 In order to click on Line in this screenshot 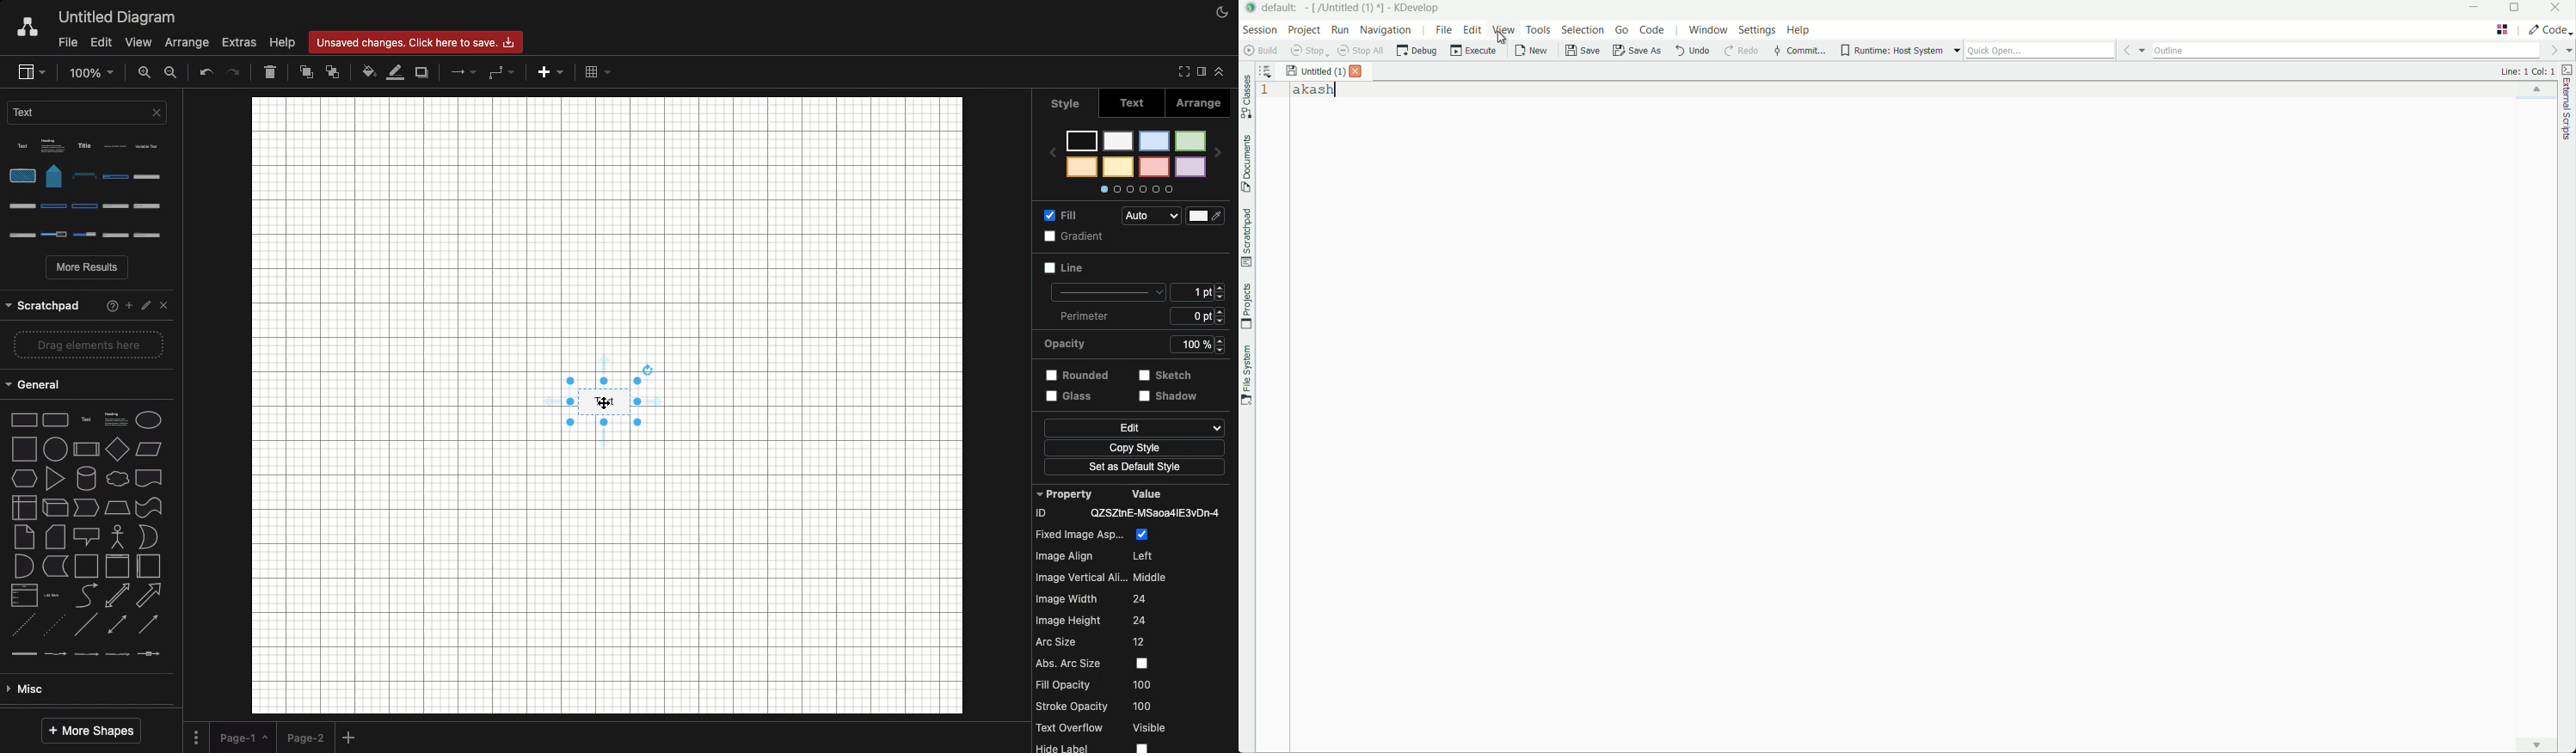, I will do `click(1082, 236)`.